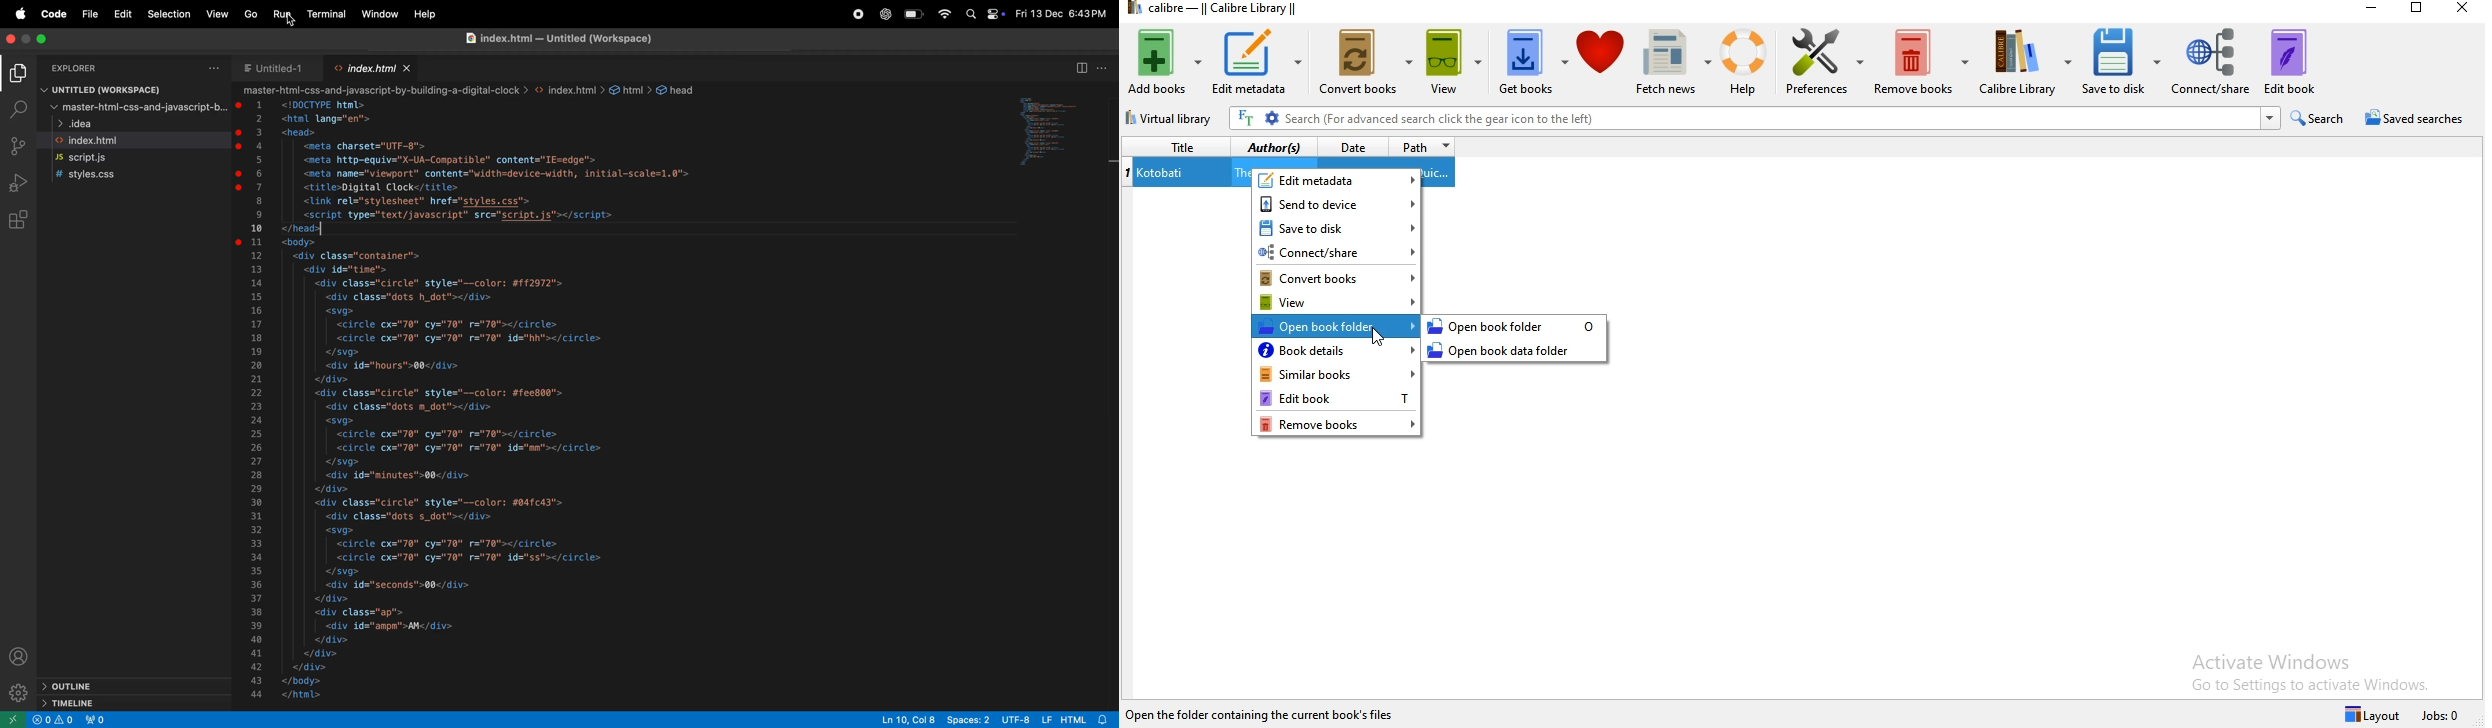 The height and width of the screenshot is (728, 2492). I want to click on date, so click(1354, 147).